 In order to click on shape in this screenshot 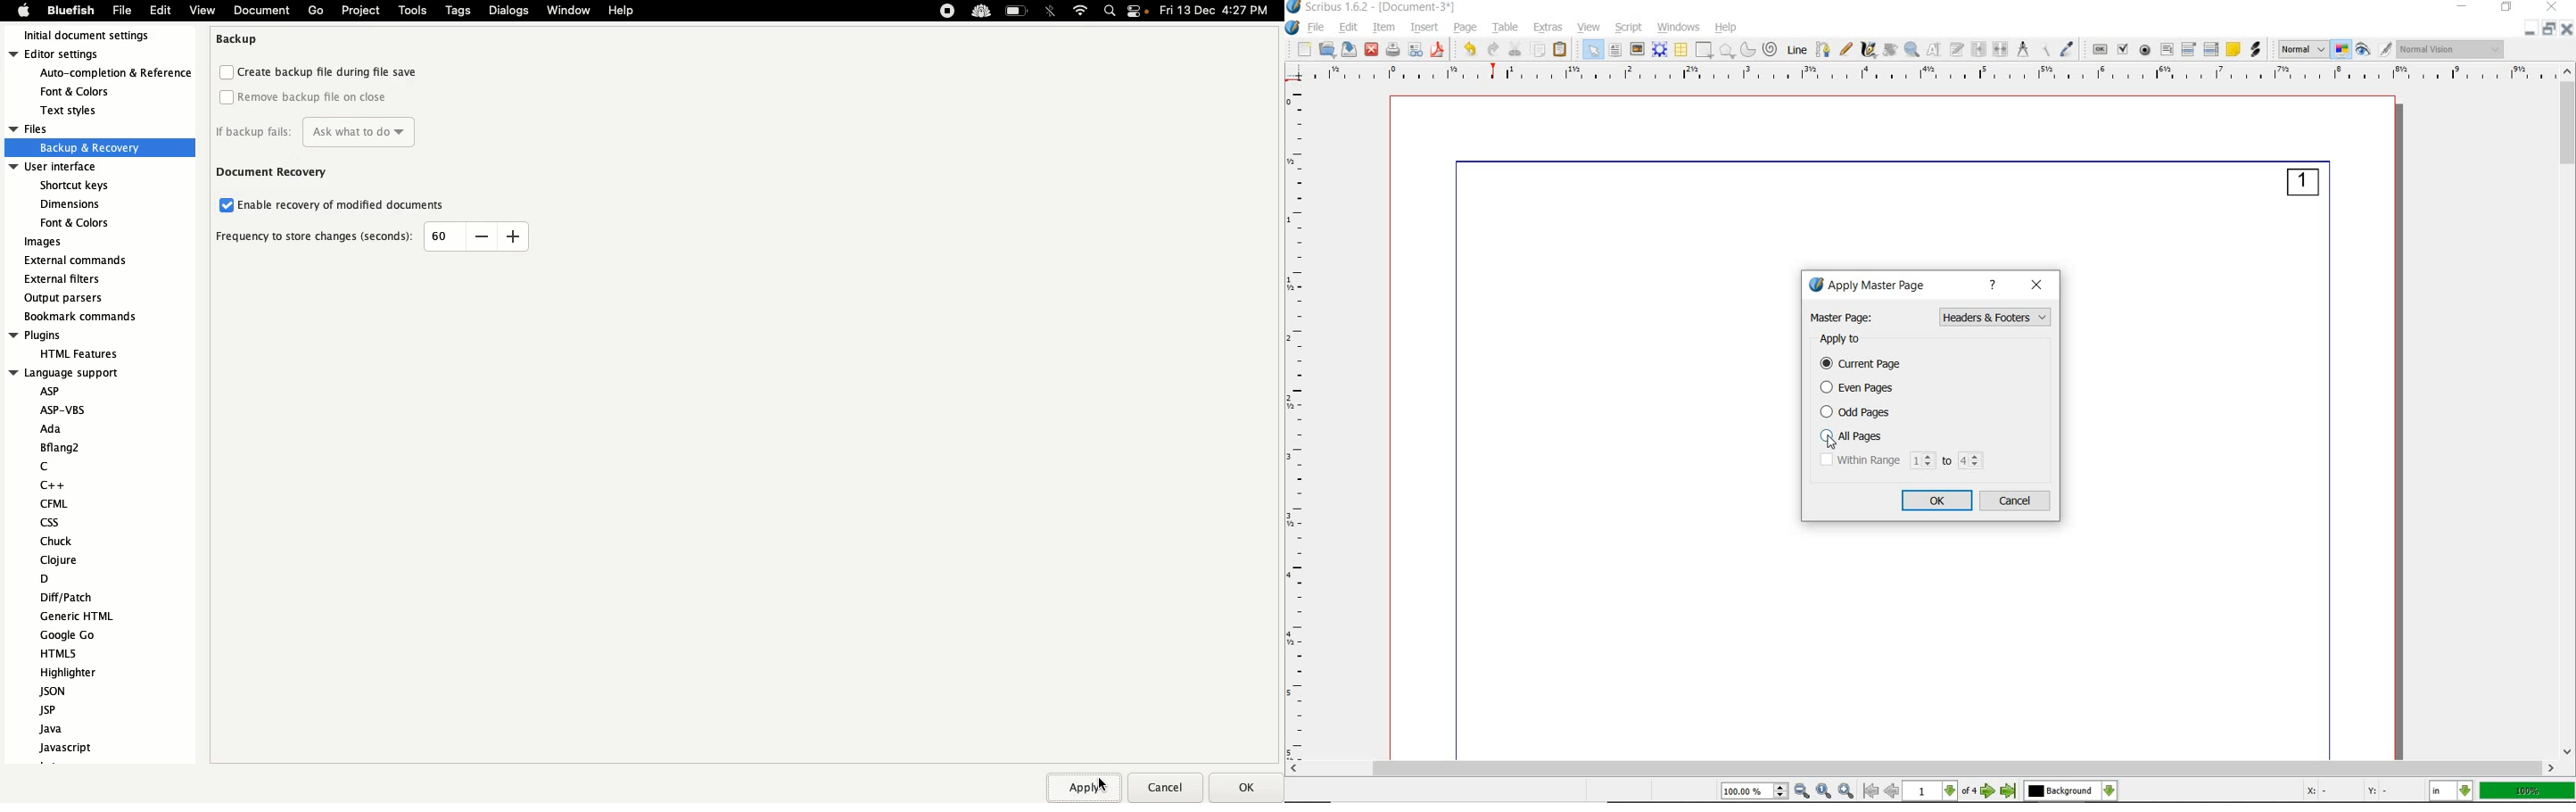, I will do `click(1704, 50)`.